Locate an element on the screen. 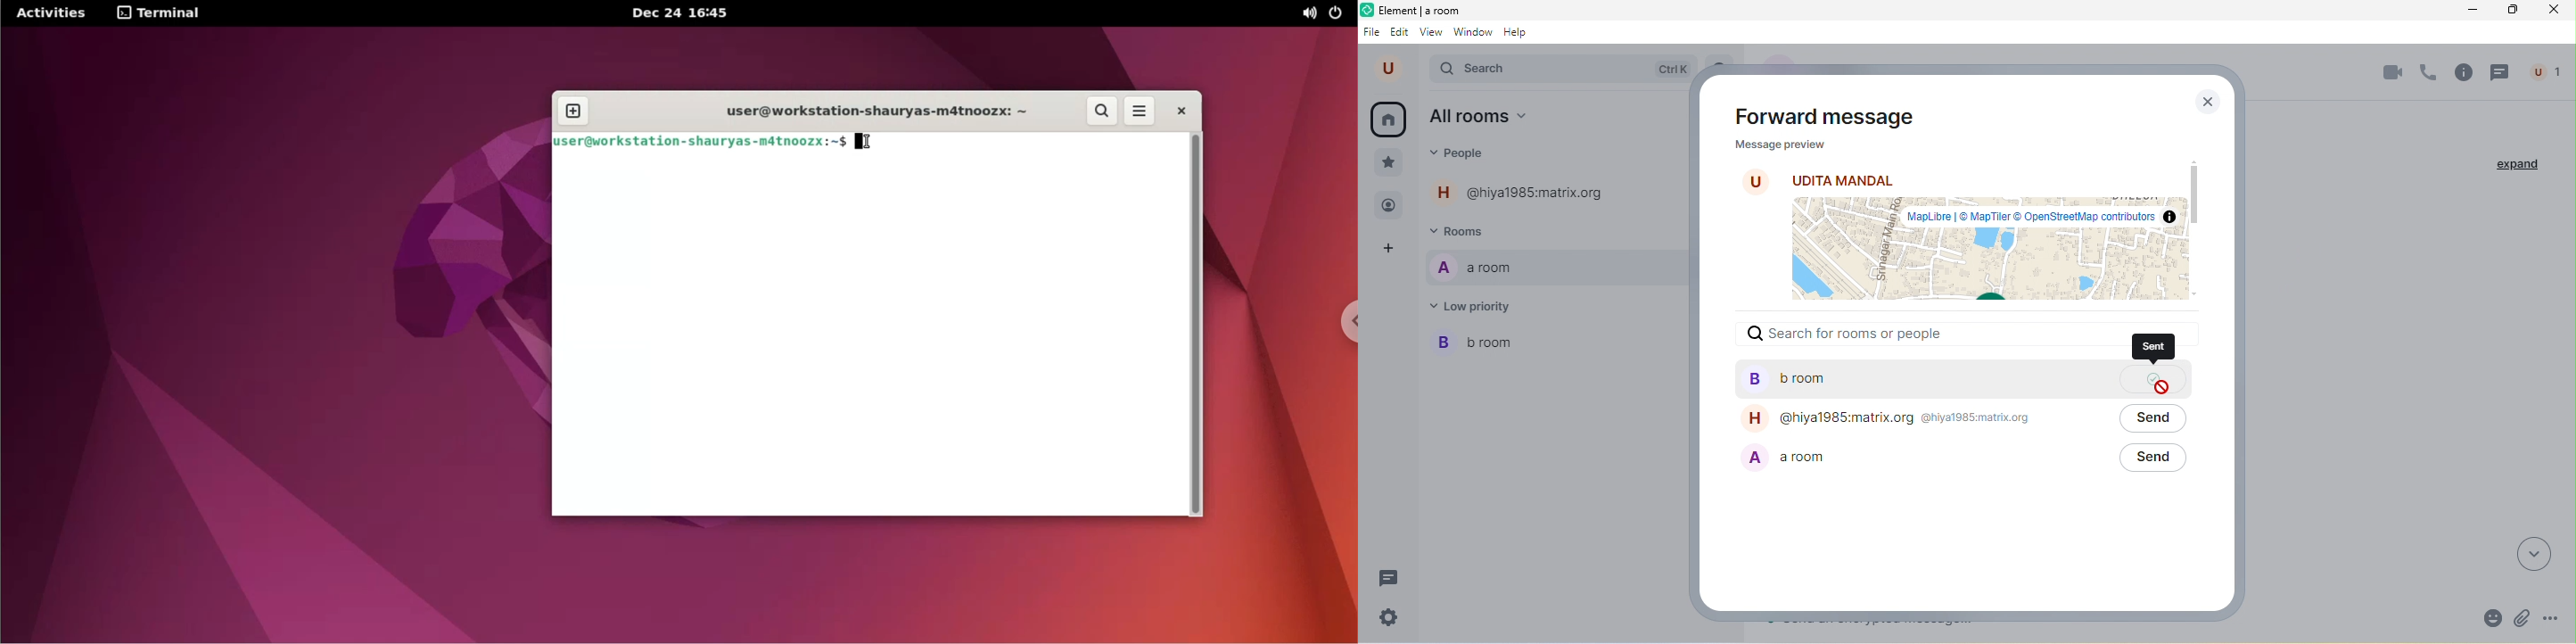 This screenshot has height=644, width=2576. favorite is located at coordinates (1387, 163).